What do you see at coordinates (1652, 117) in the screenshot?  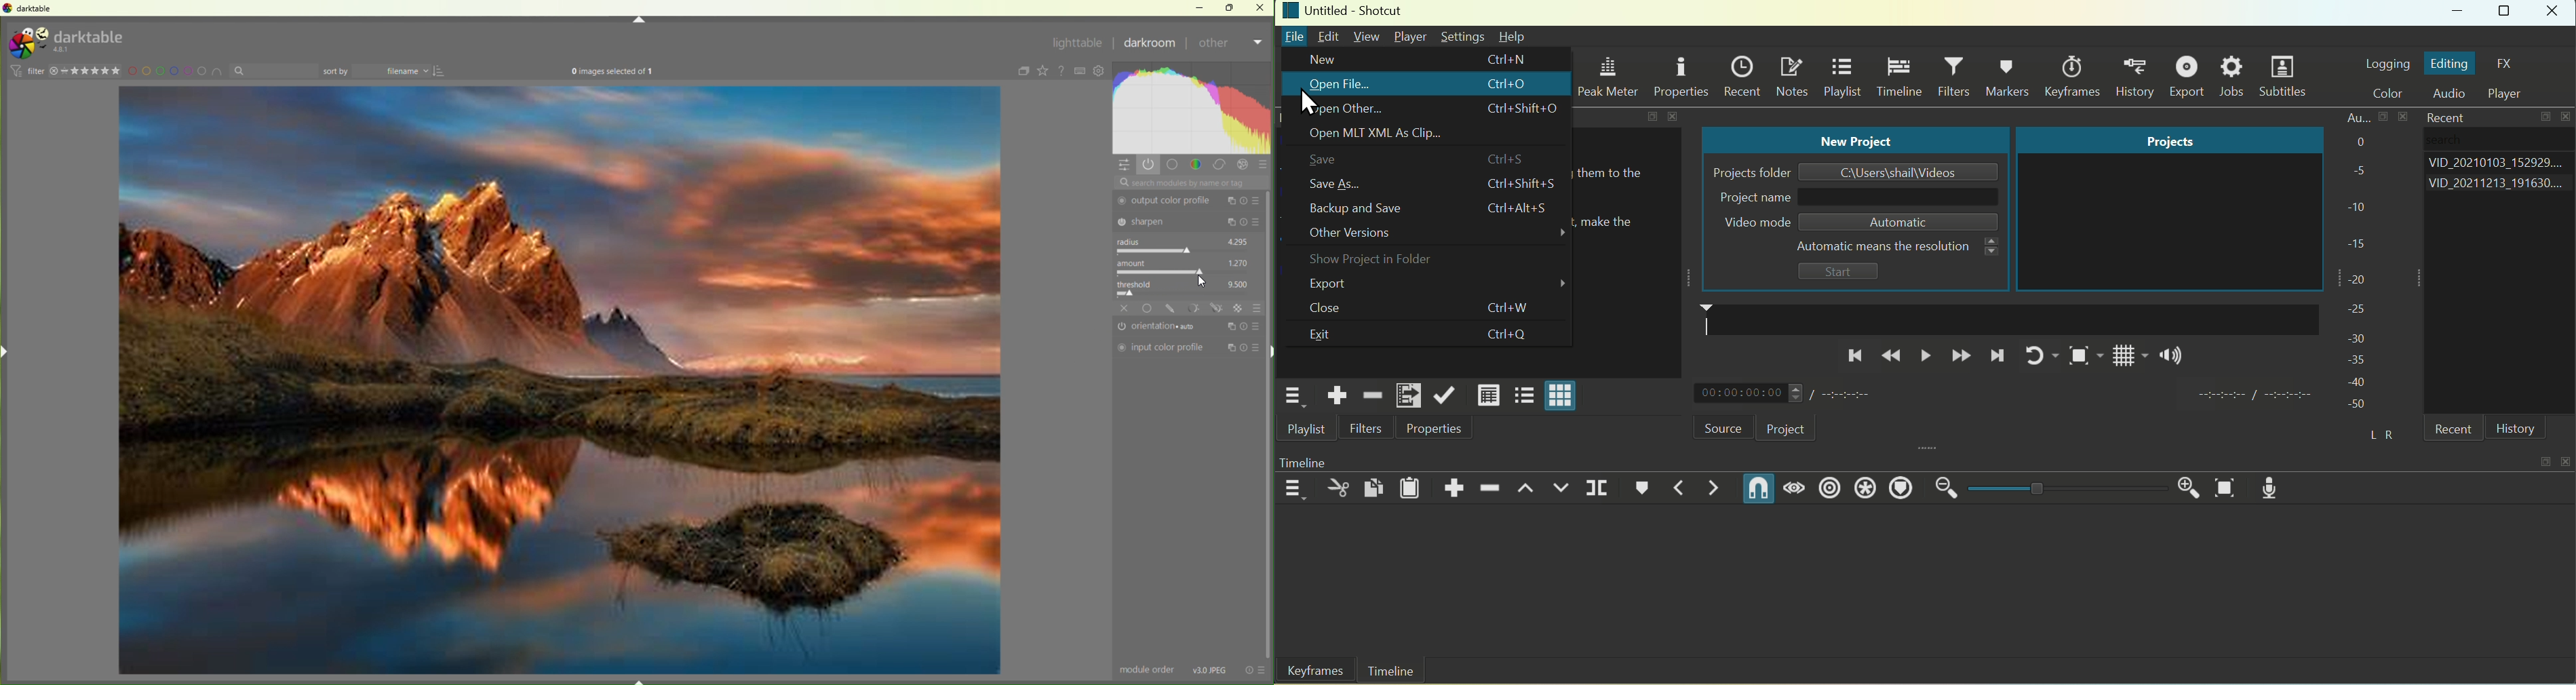 I see `maximize` at bounding box center [1652, 117].